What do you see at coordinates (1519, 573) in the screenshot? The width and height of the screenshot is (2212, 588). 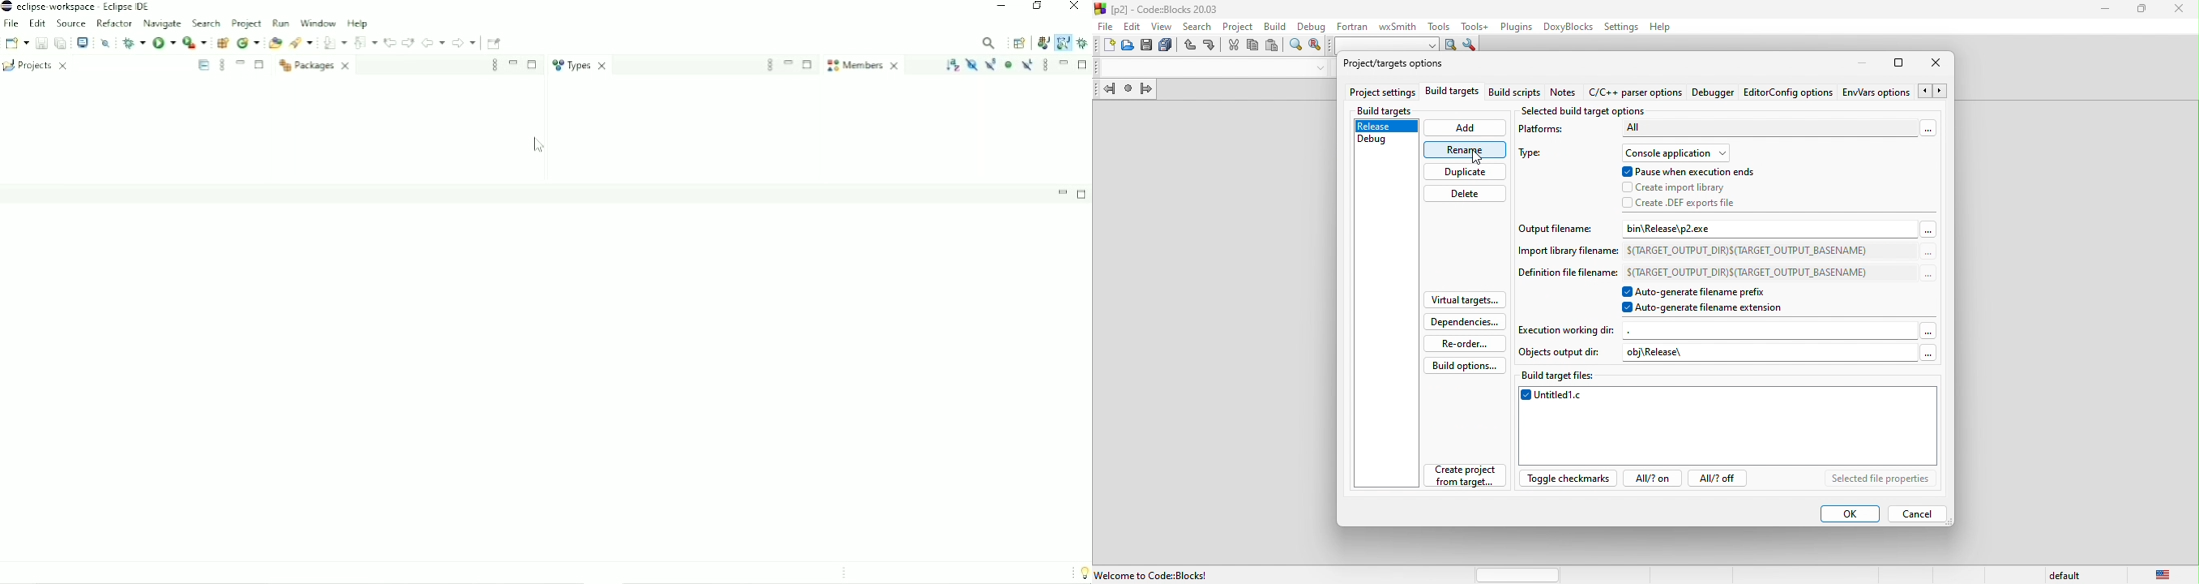 I see `horizontal scroll bar` at bounding box center [1519, 573].